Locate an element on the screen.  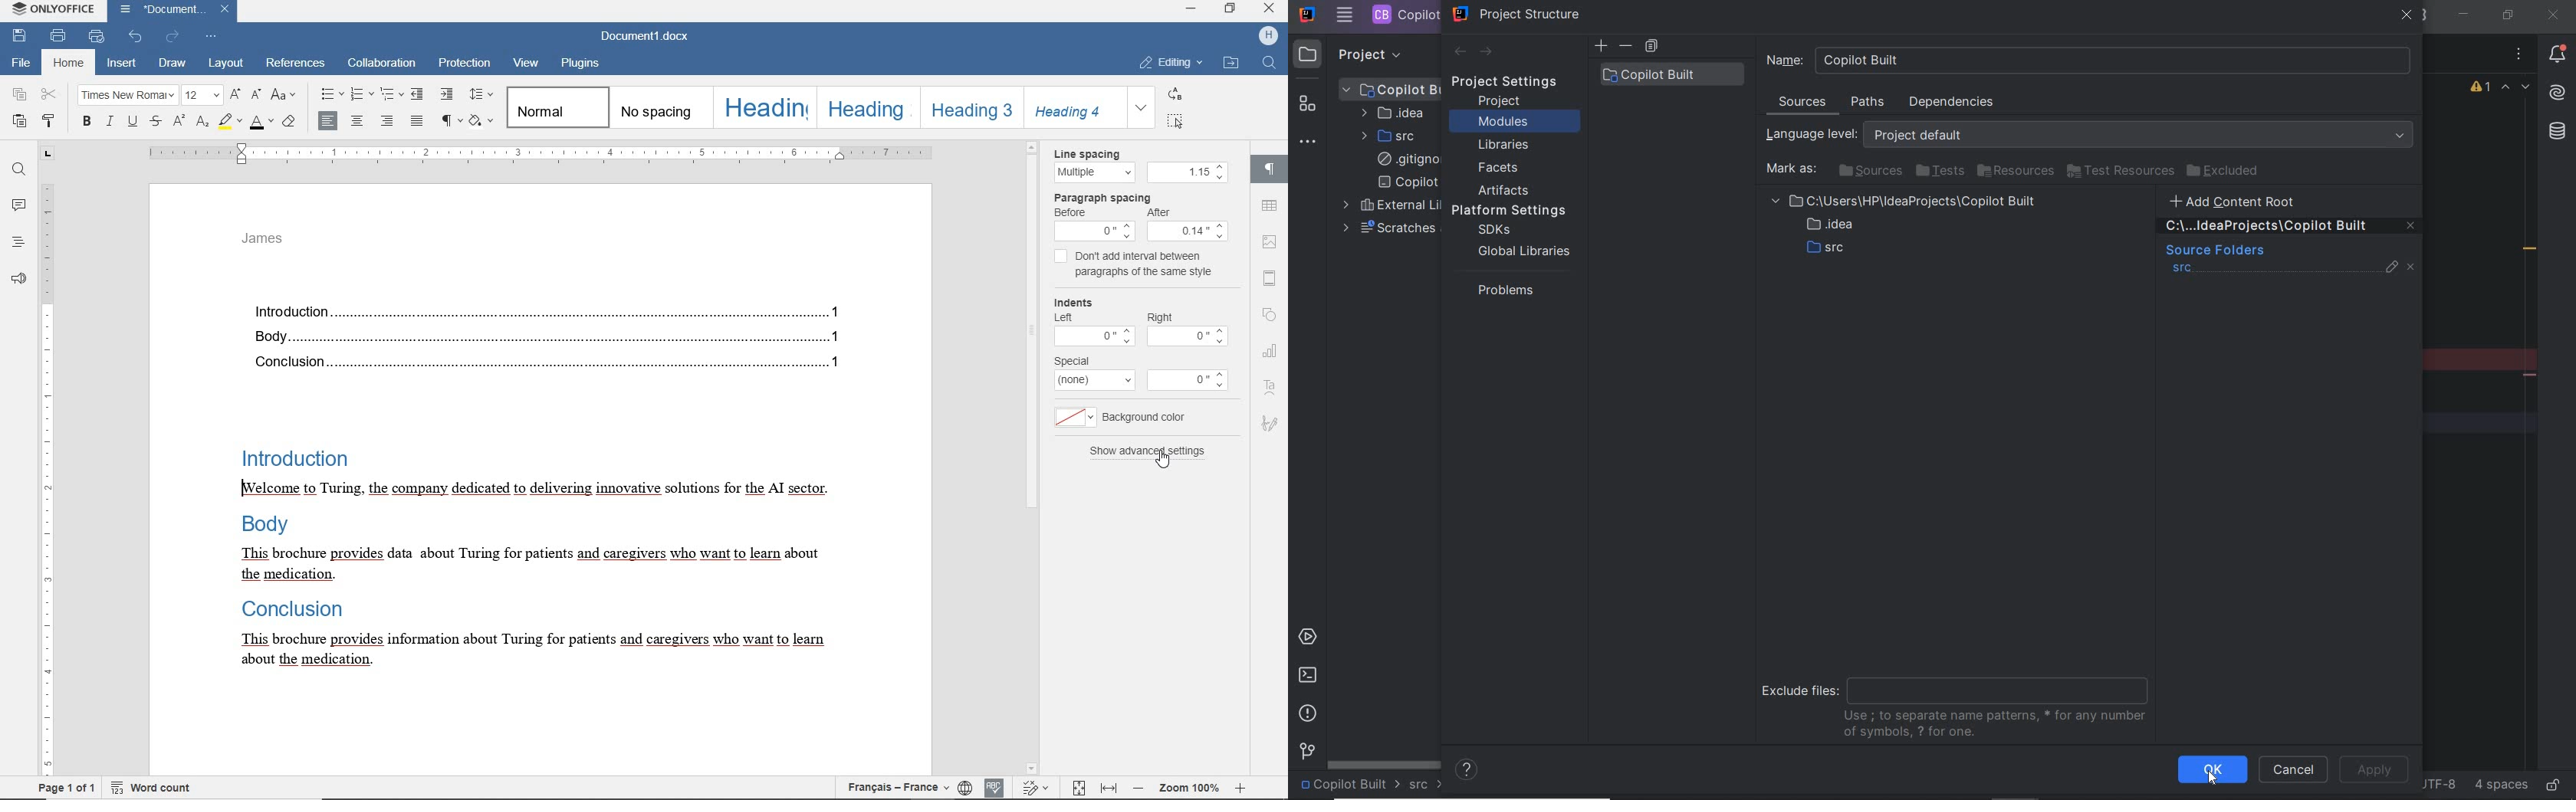
highlight color is located at coordinates (231, 123).